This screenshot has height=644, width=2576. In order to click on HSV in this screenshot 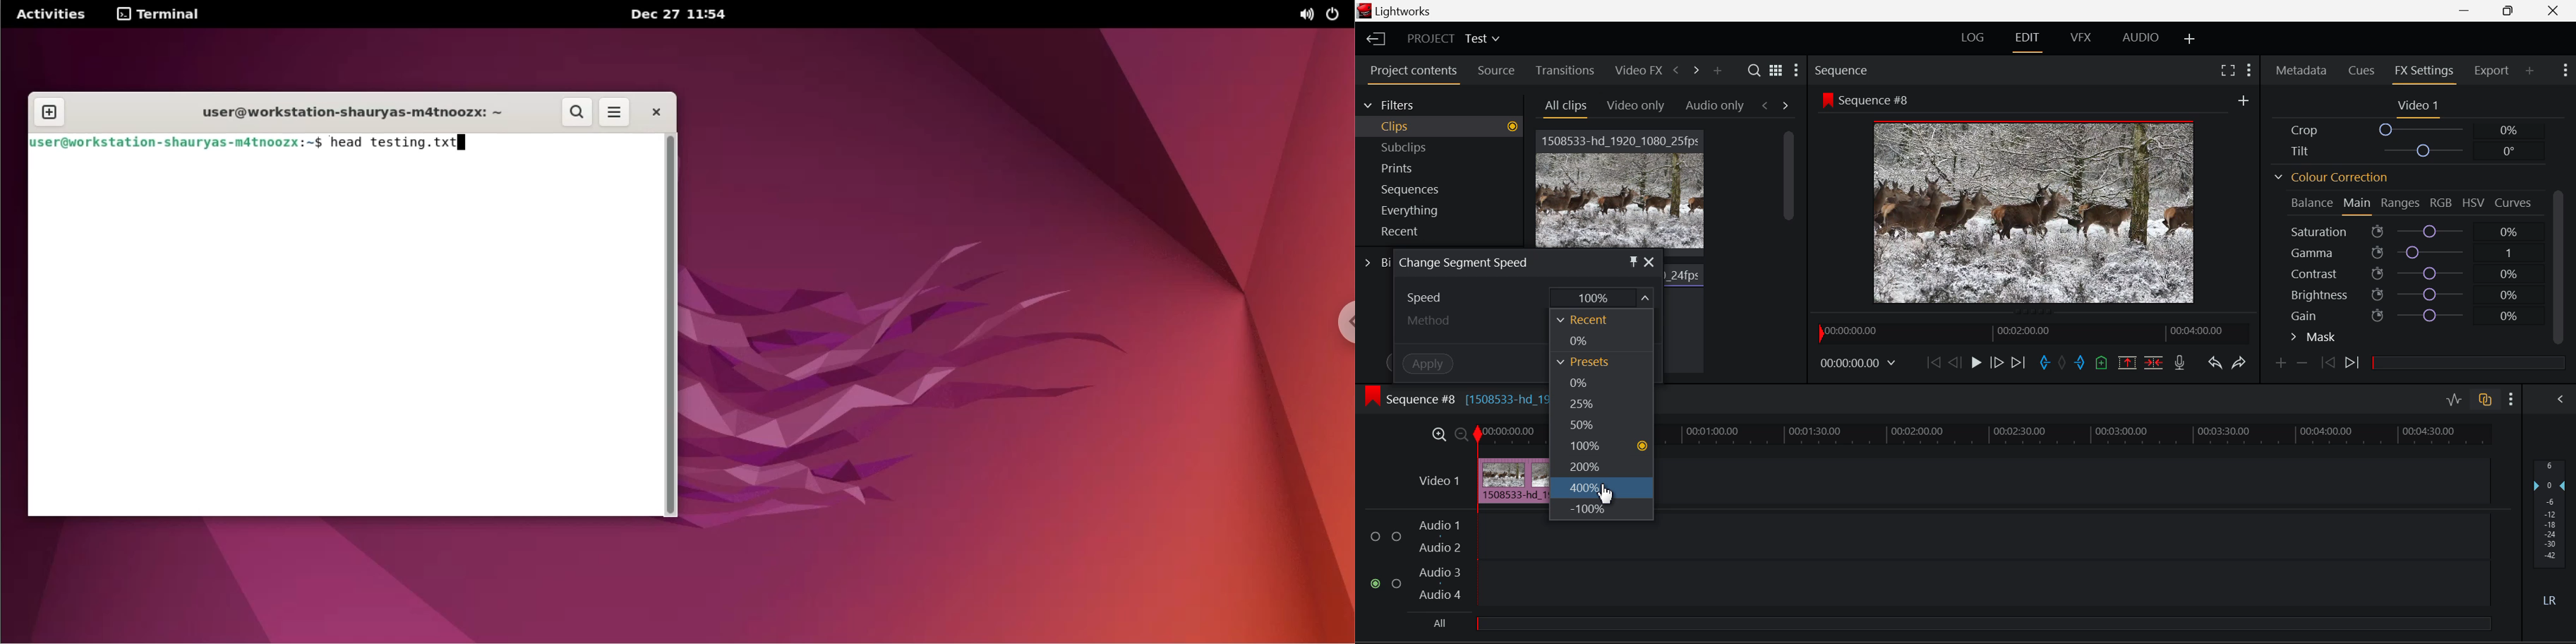, I will do `click(2474, 204)`.